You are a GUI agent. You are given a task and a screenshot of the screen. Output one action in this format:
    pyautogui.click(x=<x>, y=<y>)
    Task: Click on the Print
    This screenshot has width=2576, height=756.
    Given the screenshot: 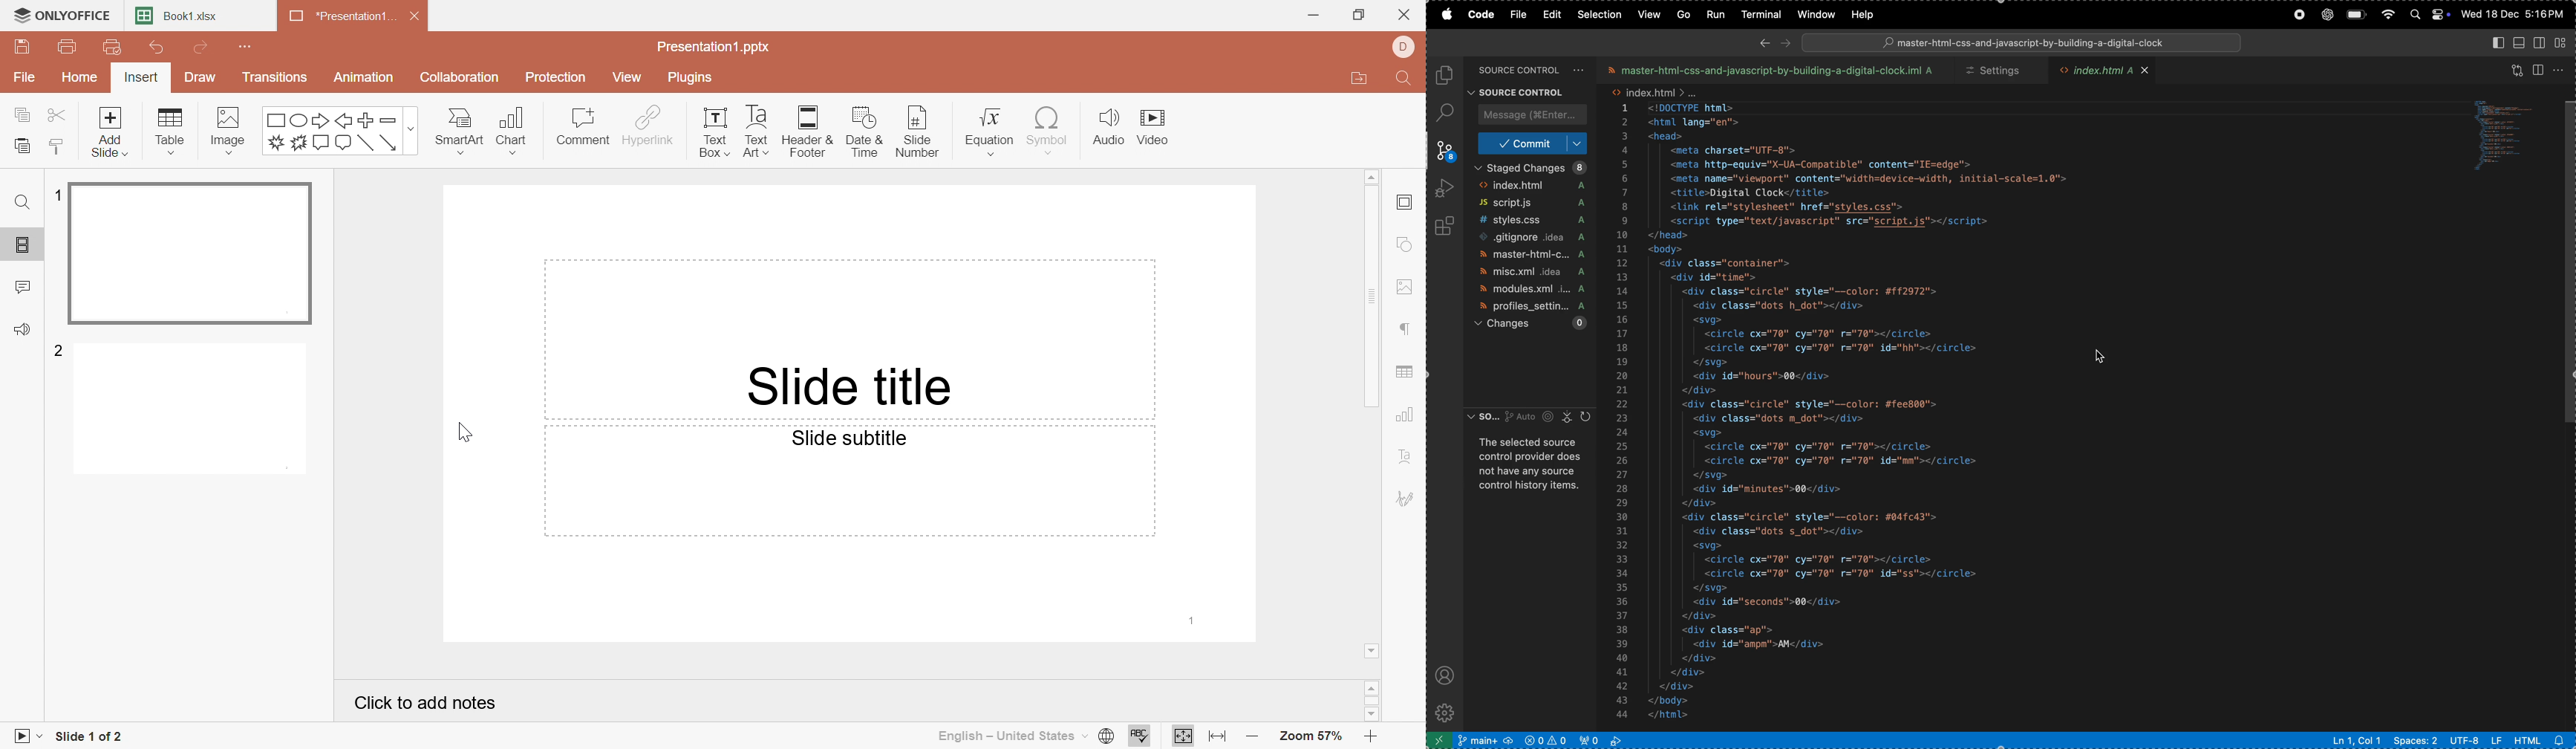 What is the action you would take?
    pyautogui.click(x=68, y=48)
    